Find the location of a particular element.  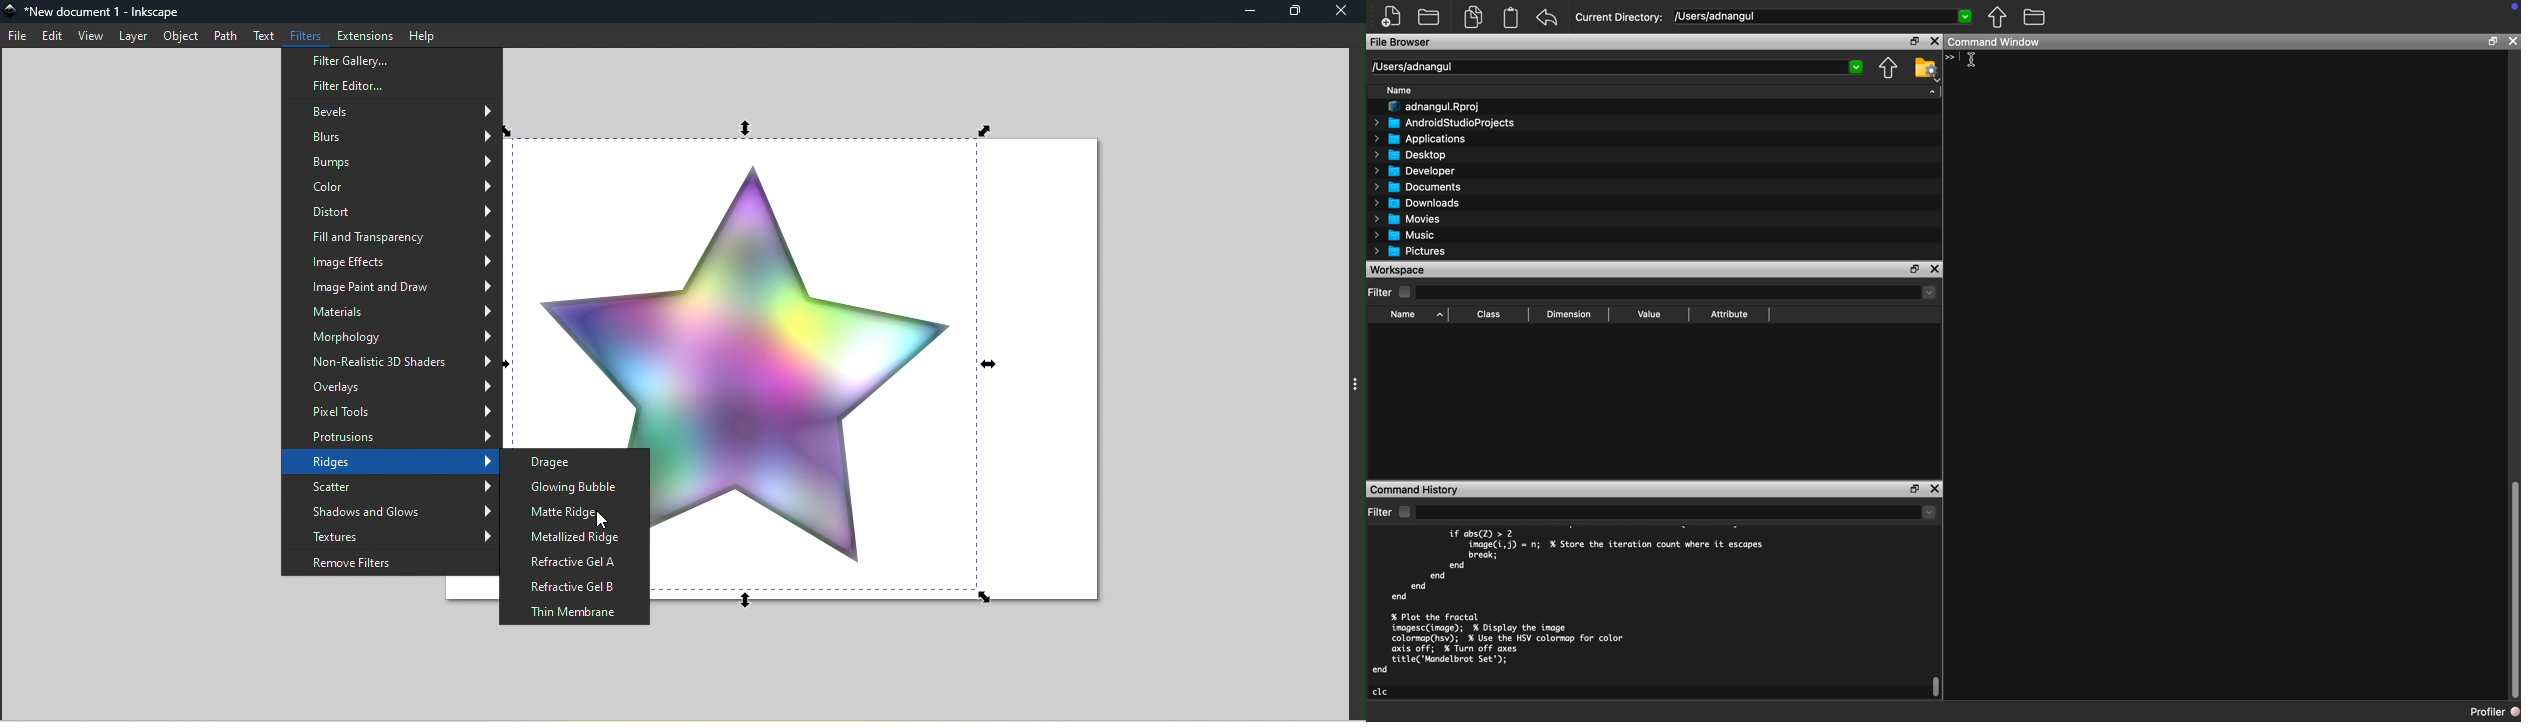

Refractive Gel A is located at coordinates (577, 562).